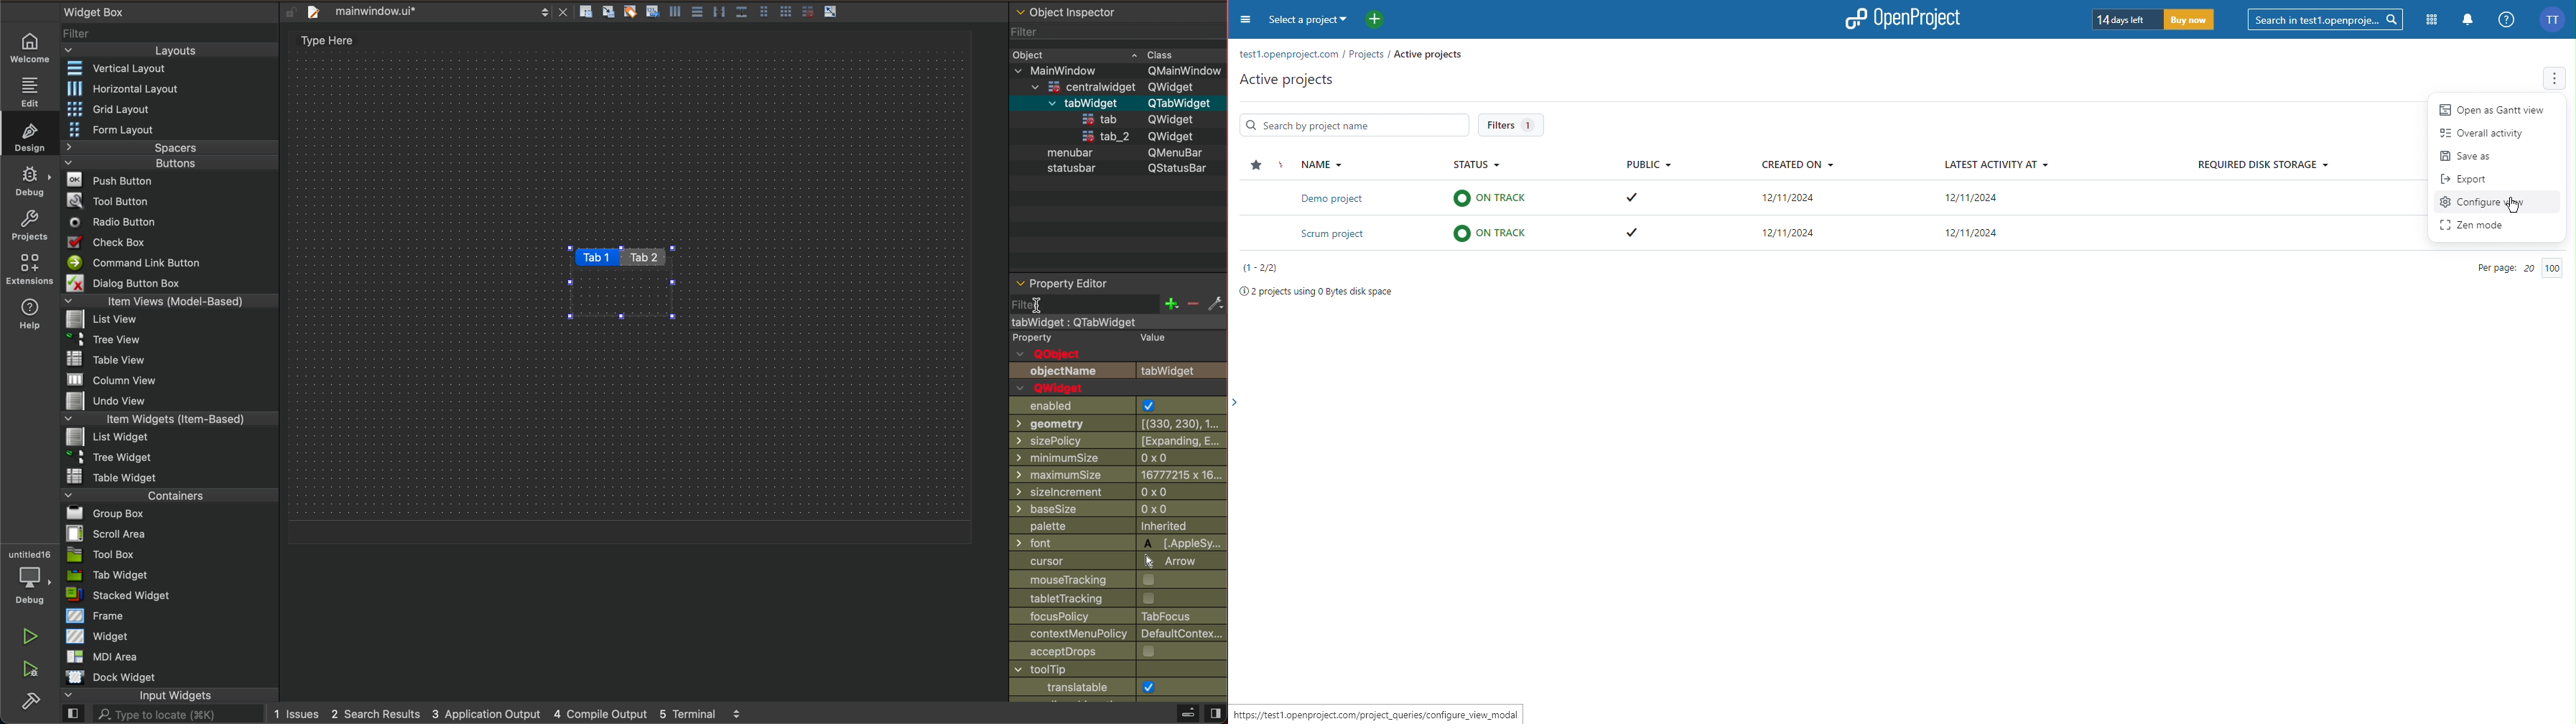  I want to click on accept drops, so click(1119, 652).